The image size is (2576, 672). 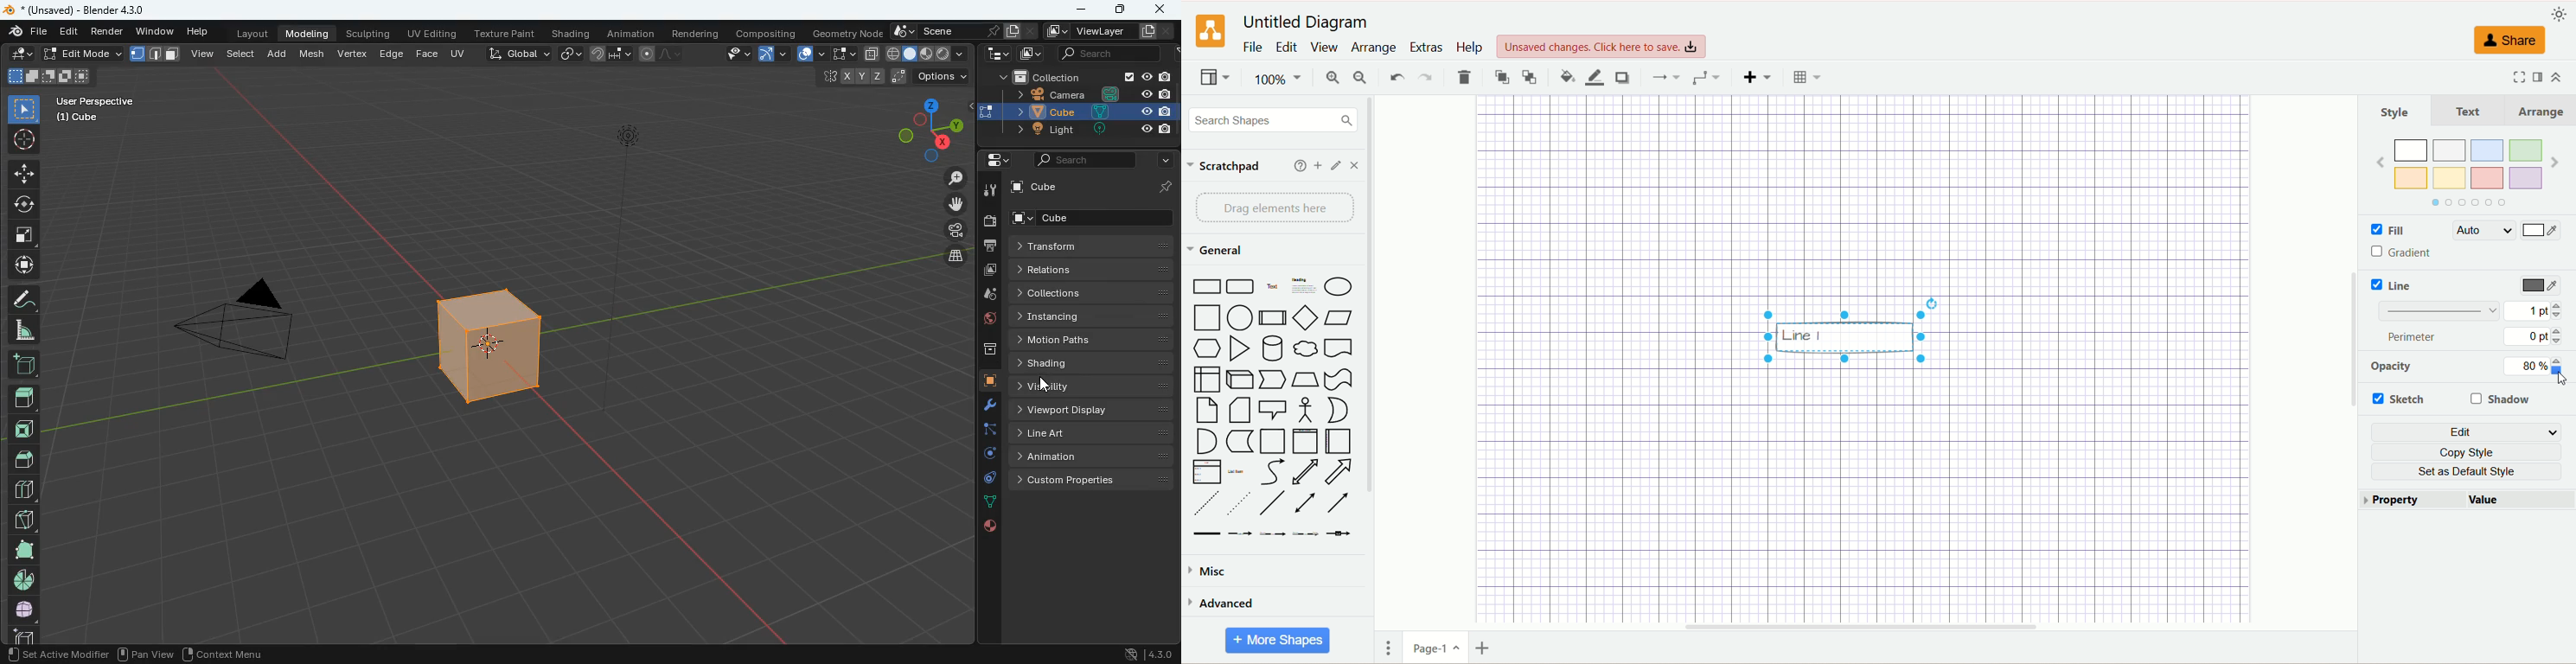 I want to click on sketch, so click(x=2401, y=397).